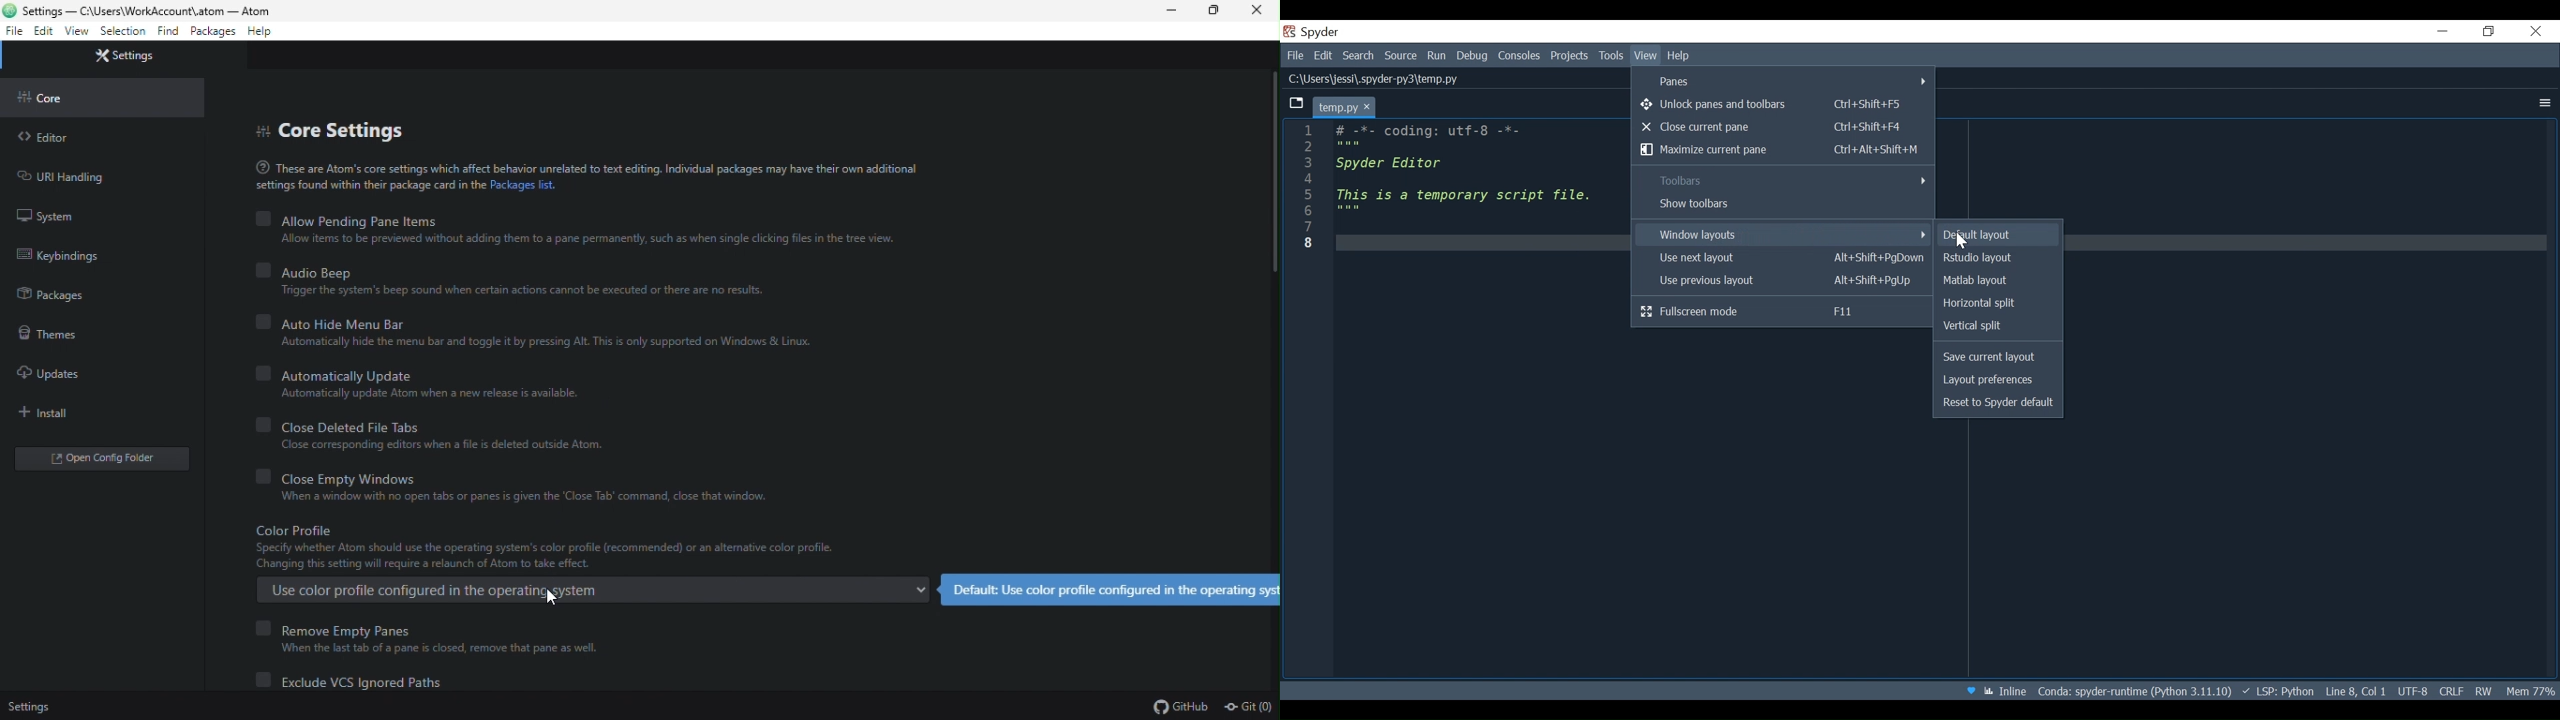 This screenshot has width=2576, height=728. What do you see at coordinates (1999, 280) in the screenshot?
I see `Matlab layout` at bounding box center [1999, 280].